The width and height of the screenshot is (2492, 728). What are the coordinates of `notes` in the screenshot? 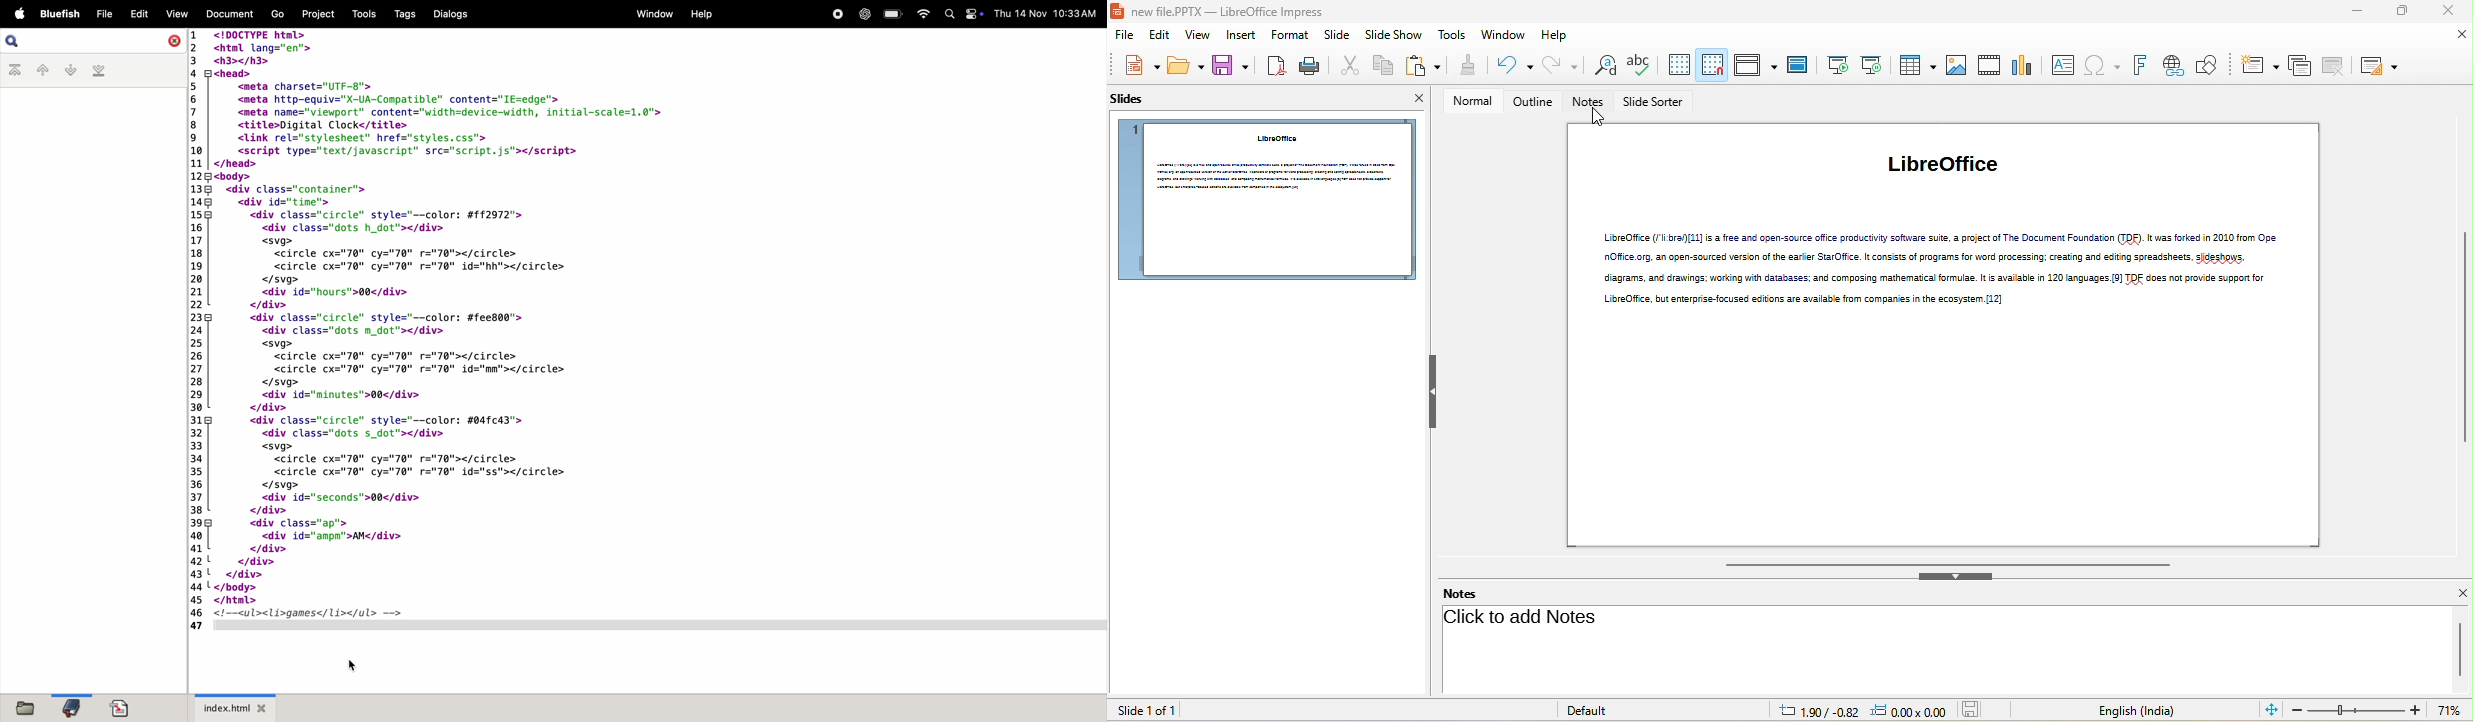 It's located at (1591, 102).